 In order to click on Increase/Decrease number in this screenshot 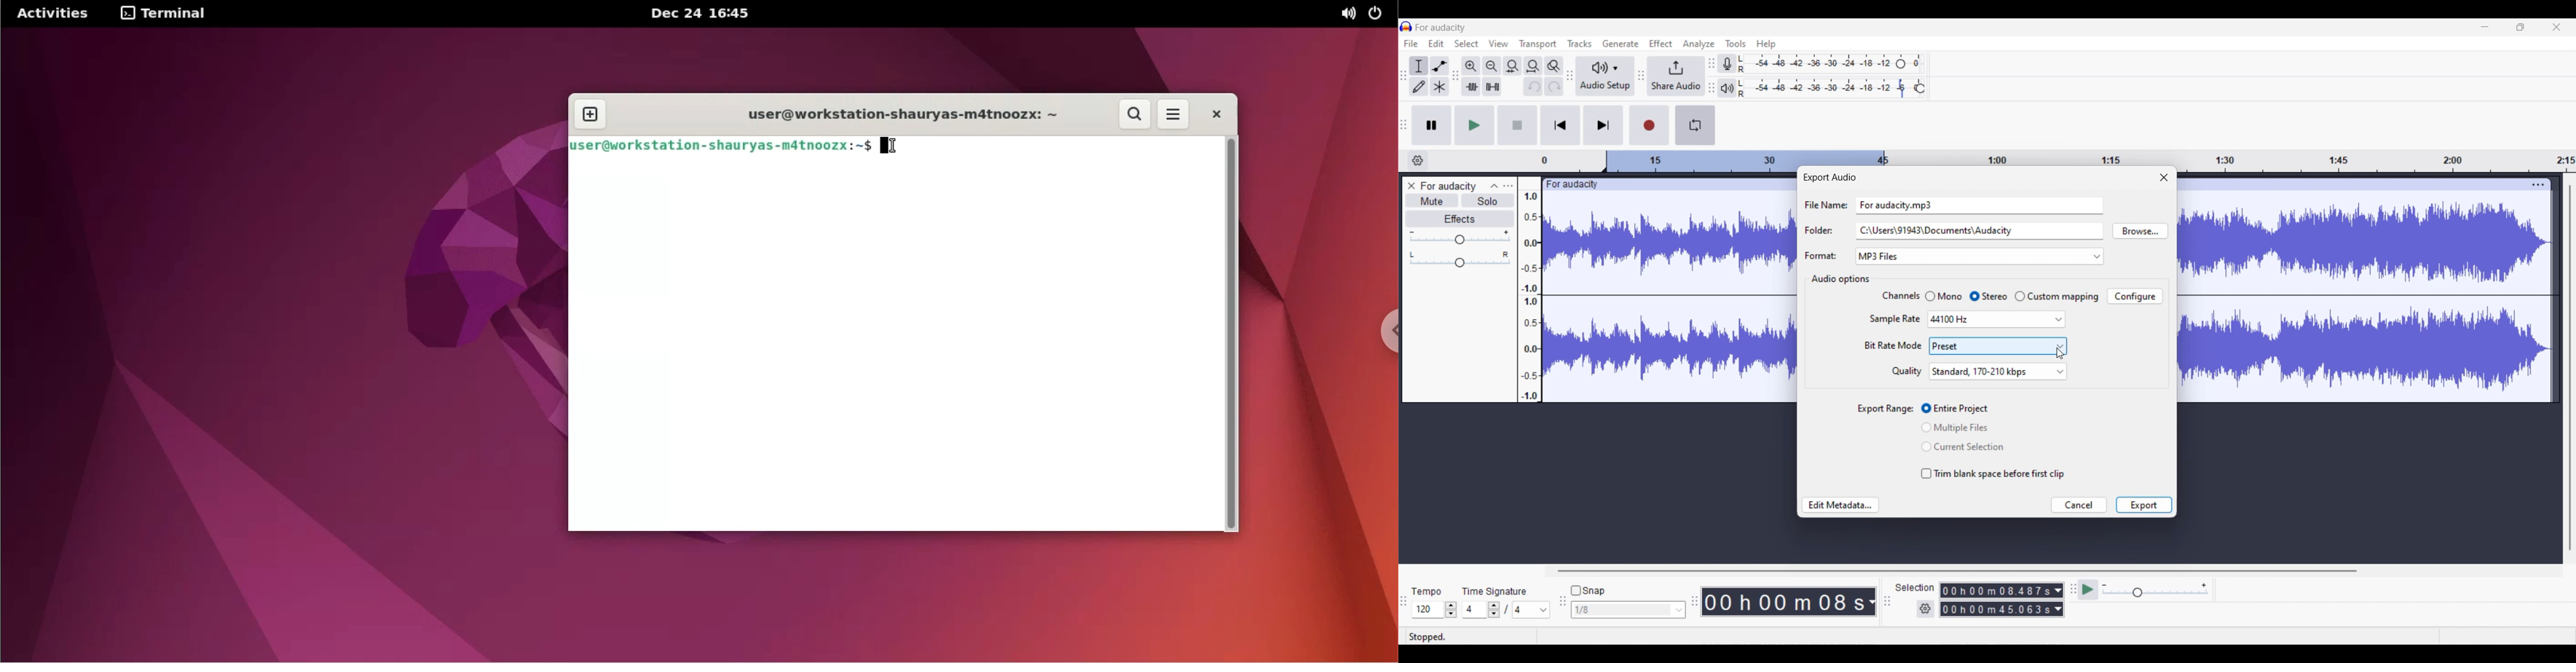, I will do `click(1494, 610)`.